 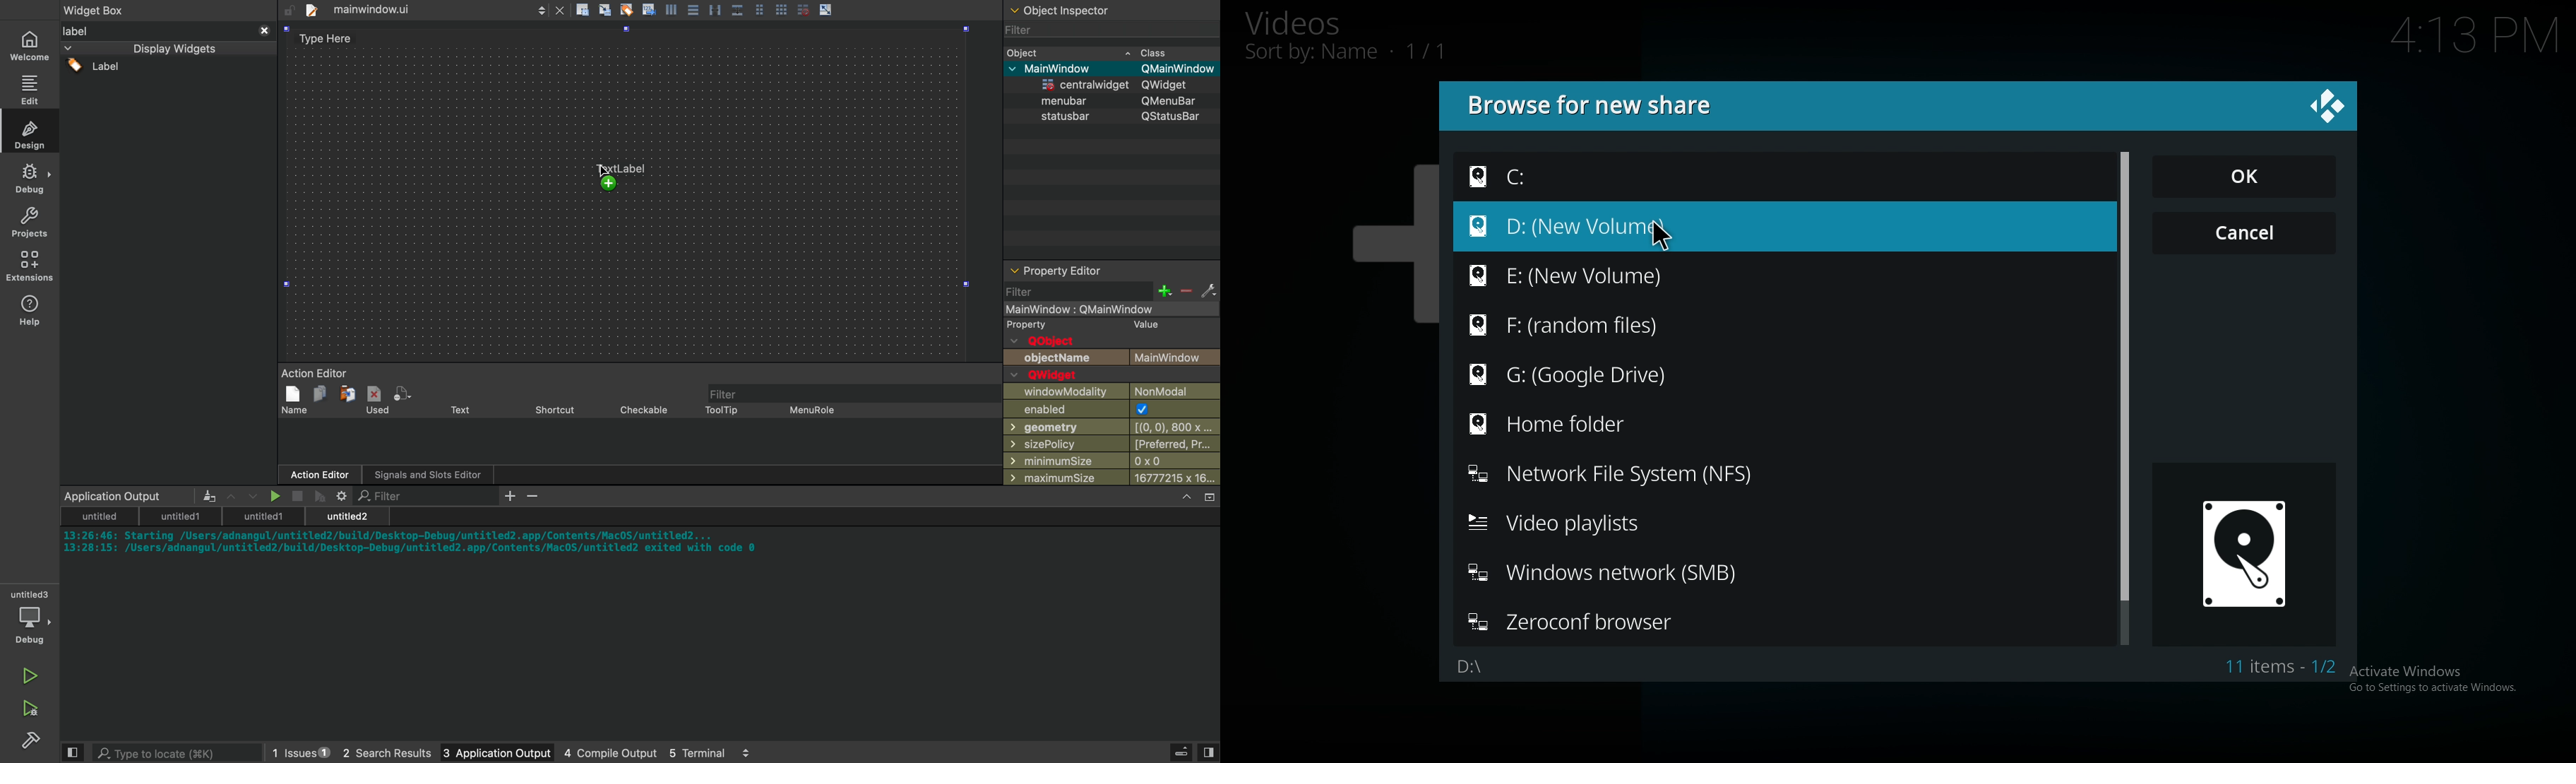 I want to click on action editor , so click(x=636, y=427).